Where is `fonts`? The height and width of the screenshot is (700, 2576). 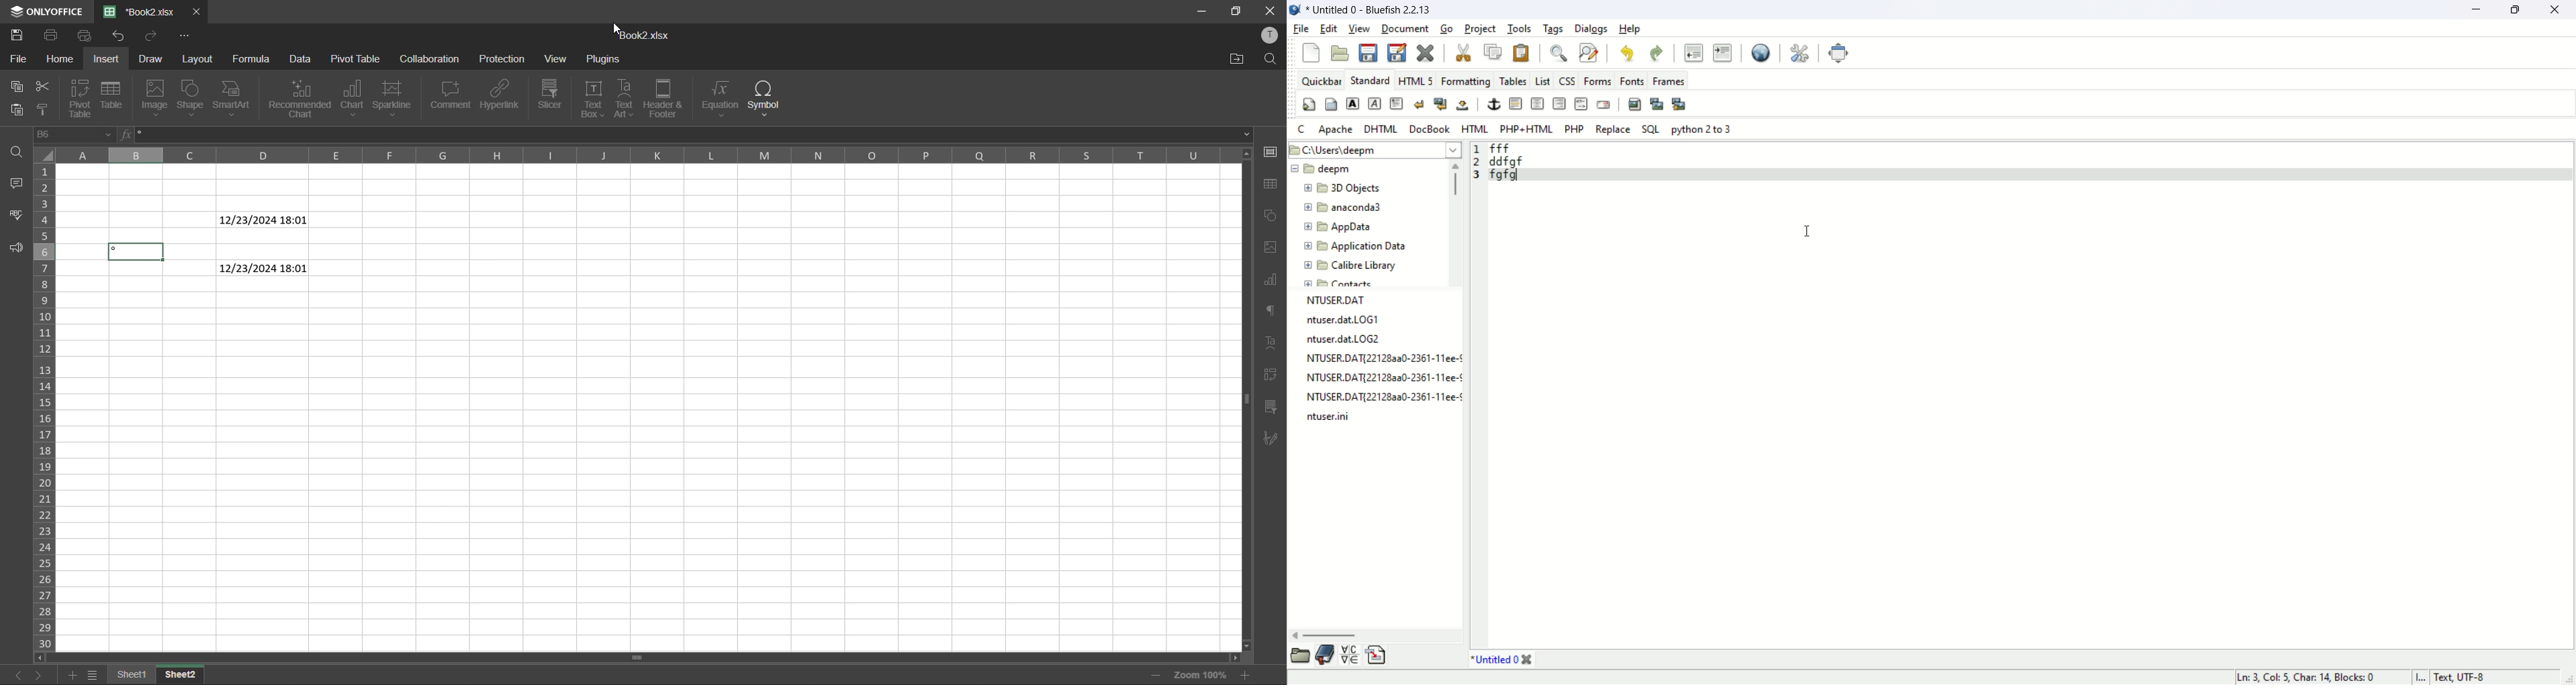
fonts is located at coordinates (1631, 81).